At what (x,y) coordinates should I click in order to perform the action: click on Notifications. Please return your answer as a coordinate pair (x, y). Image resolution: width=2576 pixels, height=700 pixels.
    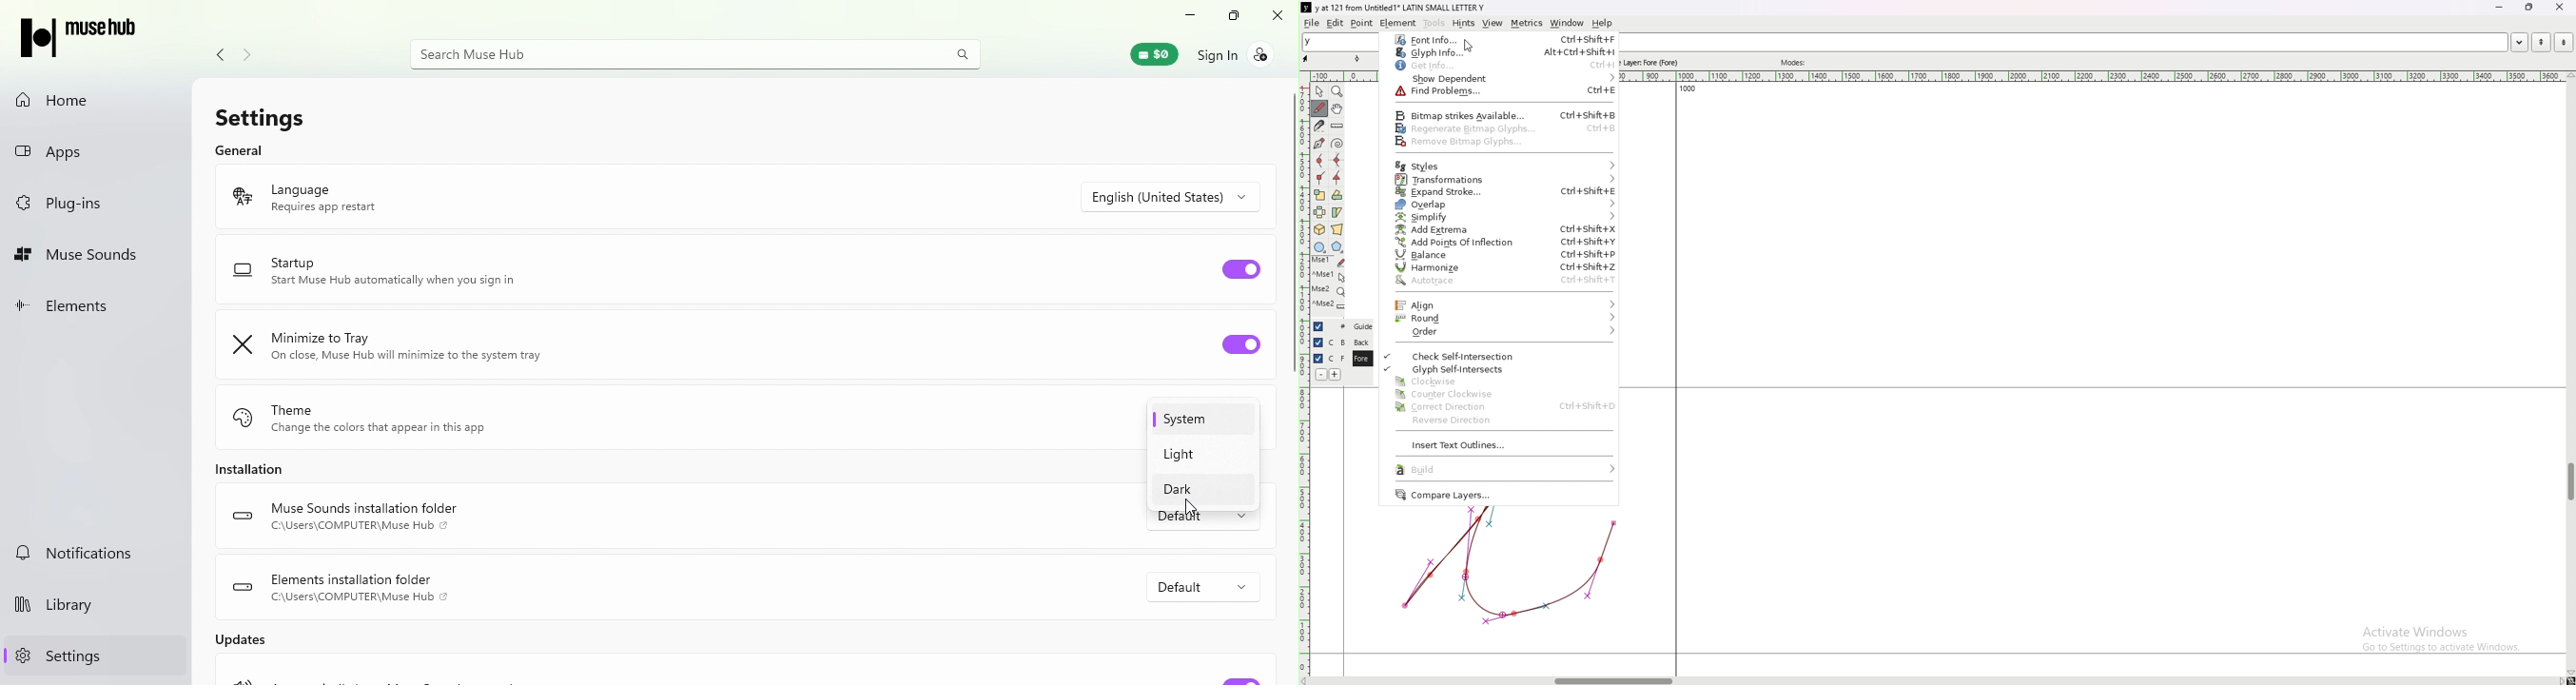
    Looking at the image, I should click on (78, 550).